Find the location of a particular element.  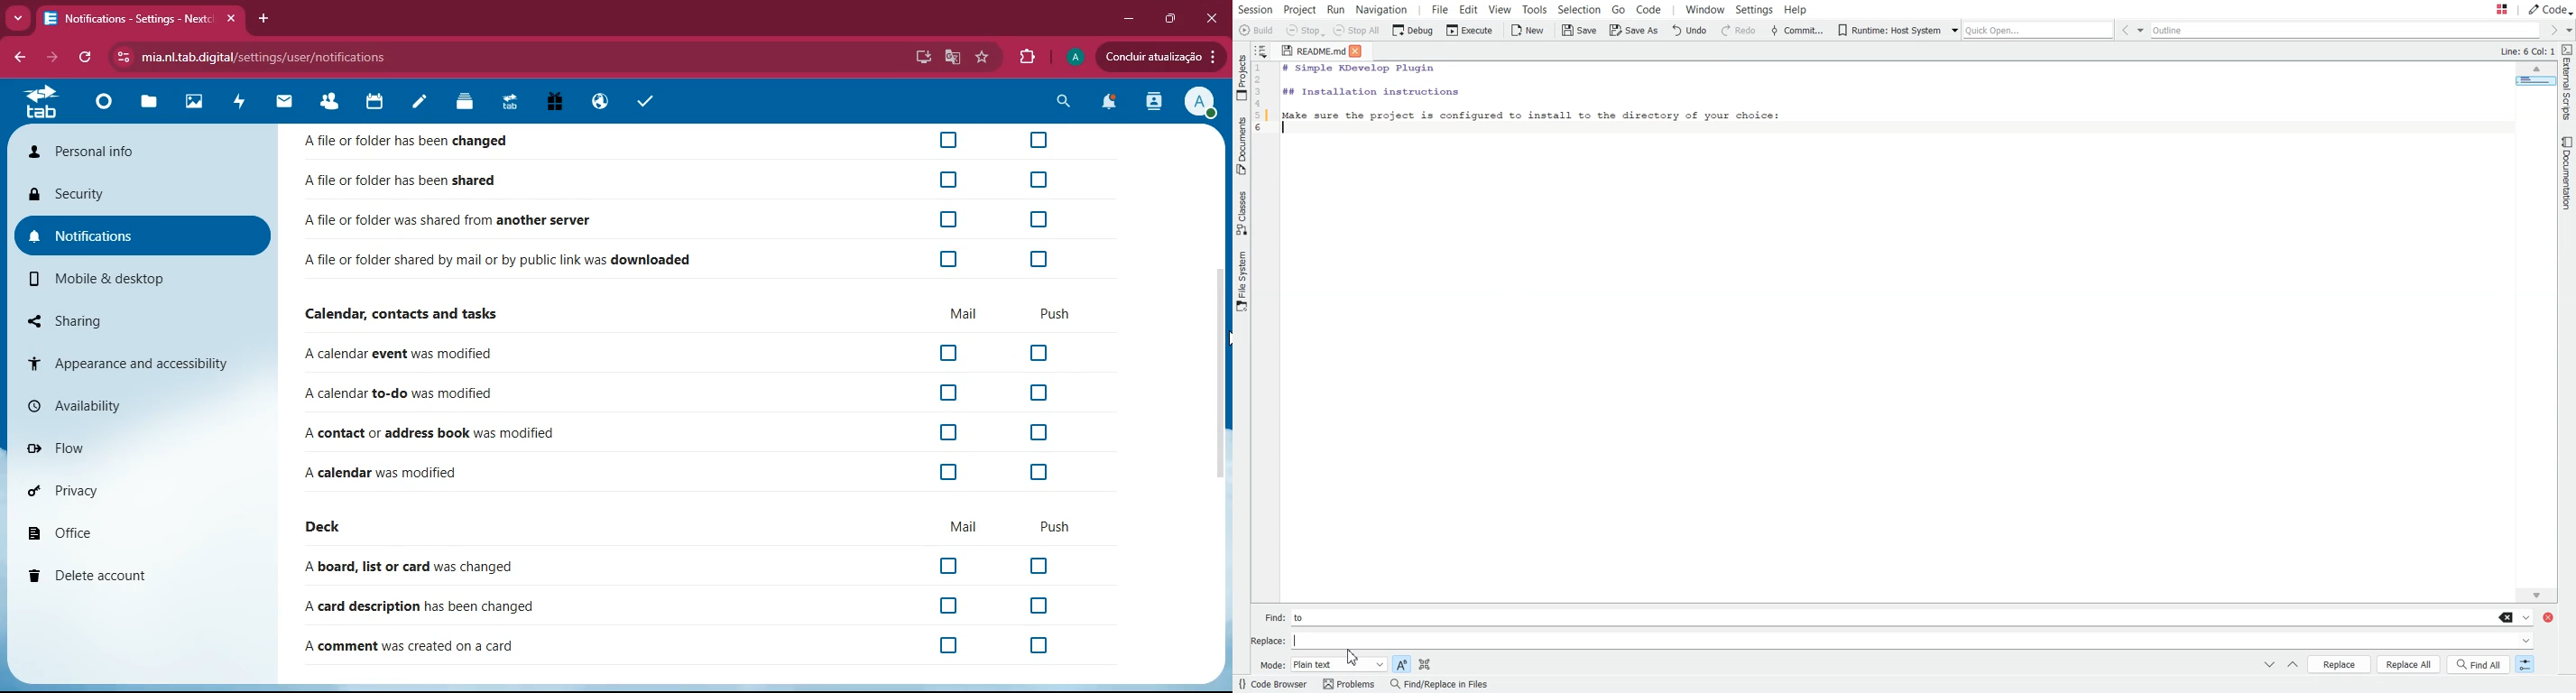

mail is located at coordinates (960, 315).